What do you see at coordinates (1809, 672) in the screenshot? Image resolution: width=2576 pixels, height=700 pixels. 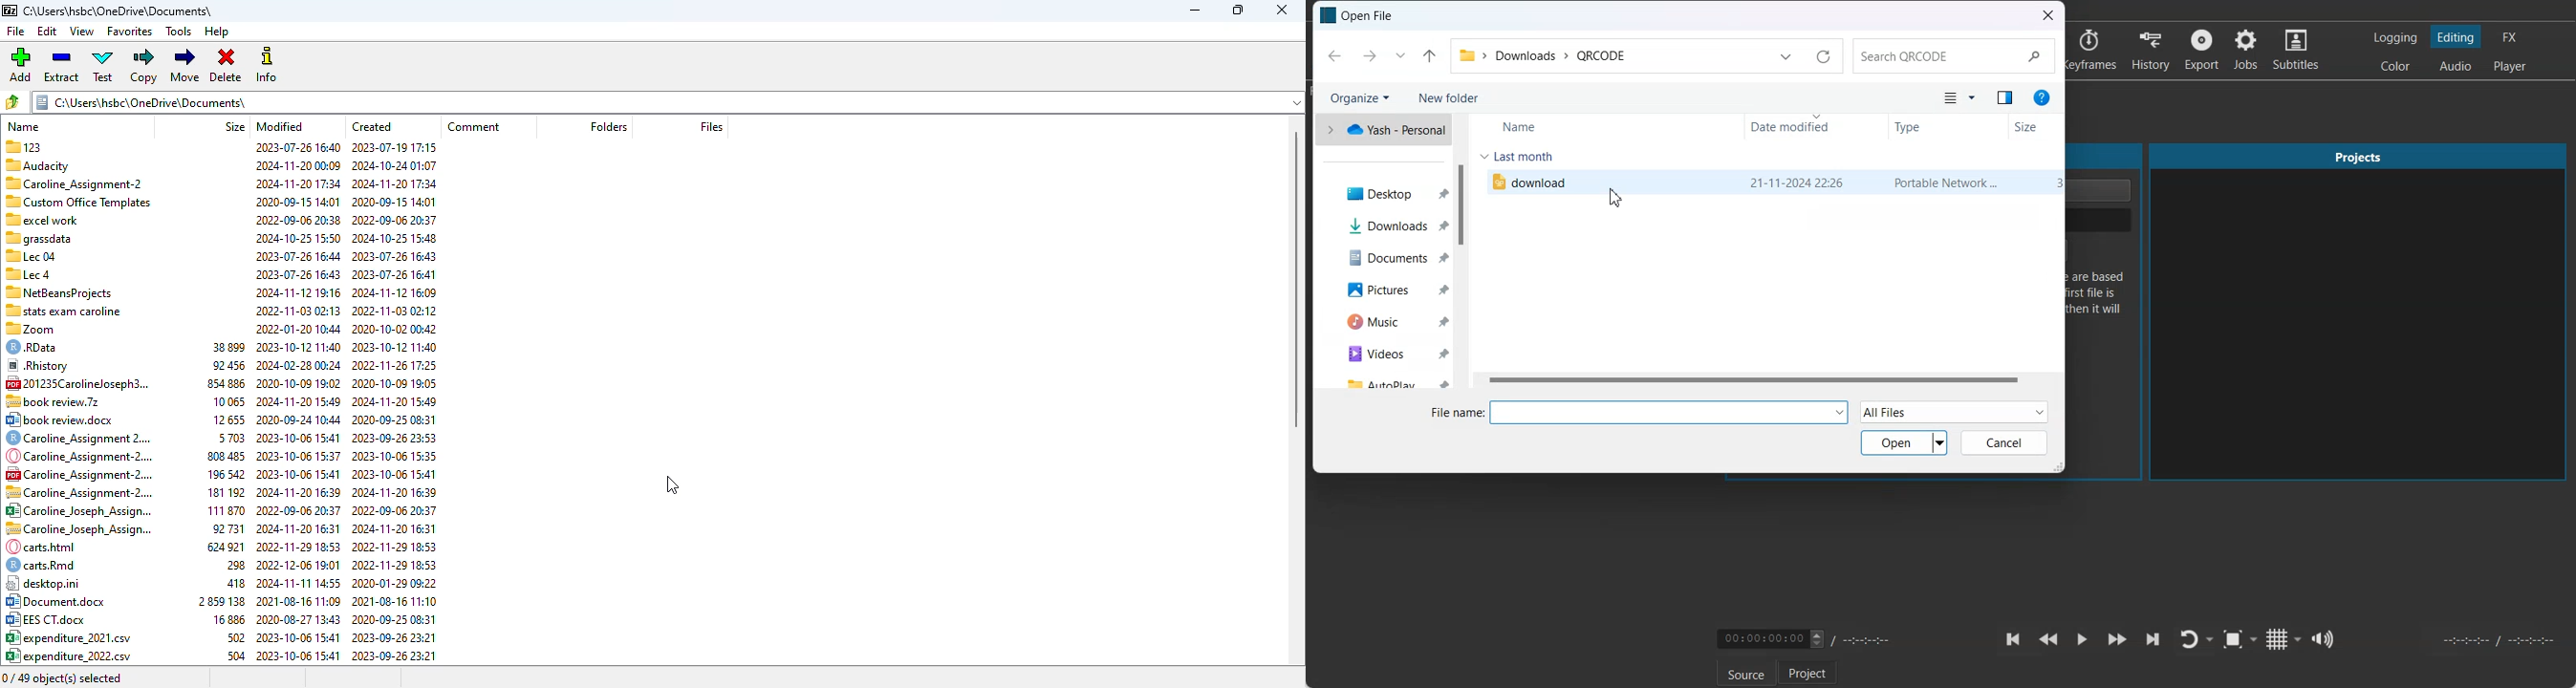 I see `Project` at bounding box center [1809, 672].